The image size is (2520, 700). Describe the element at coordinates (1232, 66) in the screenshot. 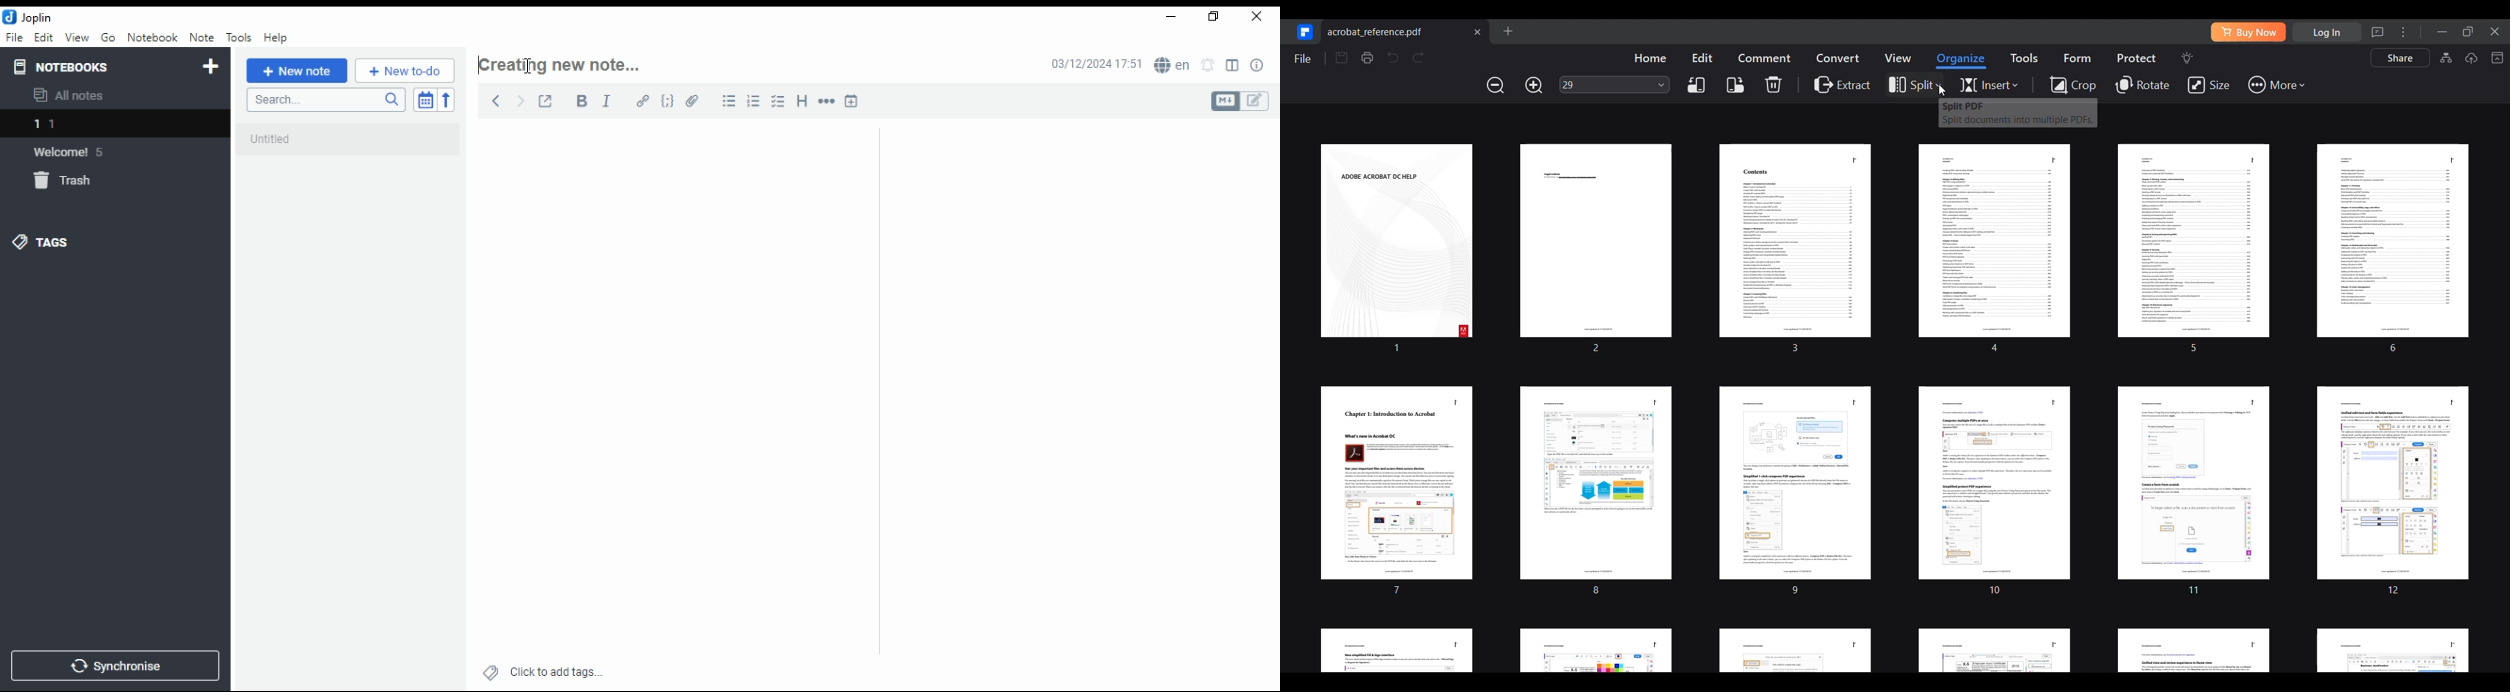

I see `toggle editor layout` at that location.